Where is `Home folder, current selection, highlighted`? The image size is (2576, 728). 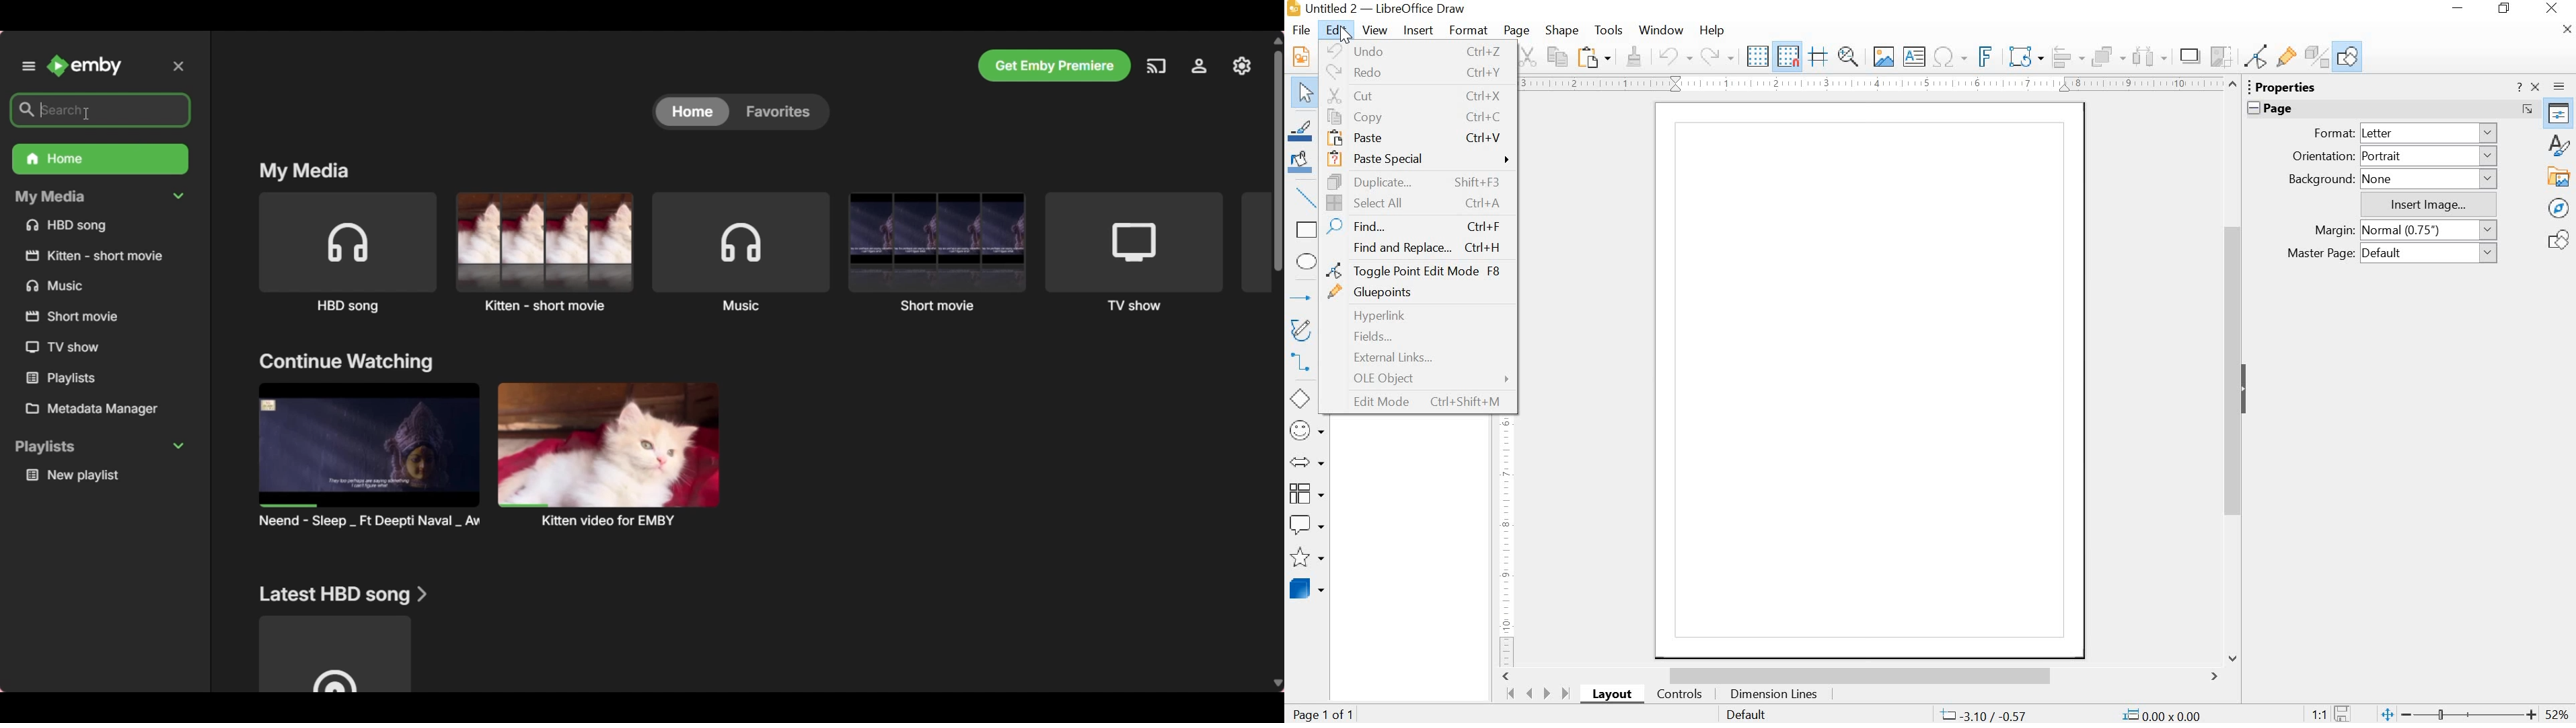
Home folder, current selection, highlighted is located at coordinates (99, 159).